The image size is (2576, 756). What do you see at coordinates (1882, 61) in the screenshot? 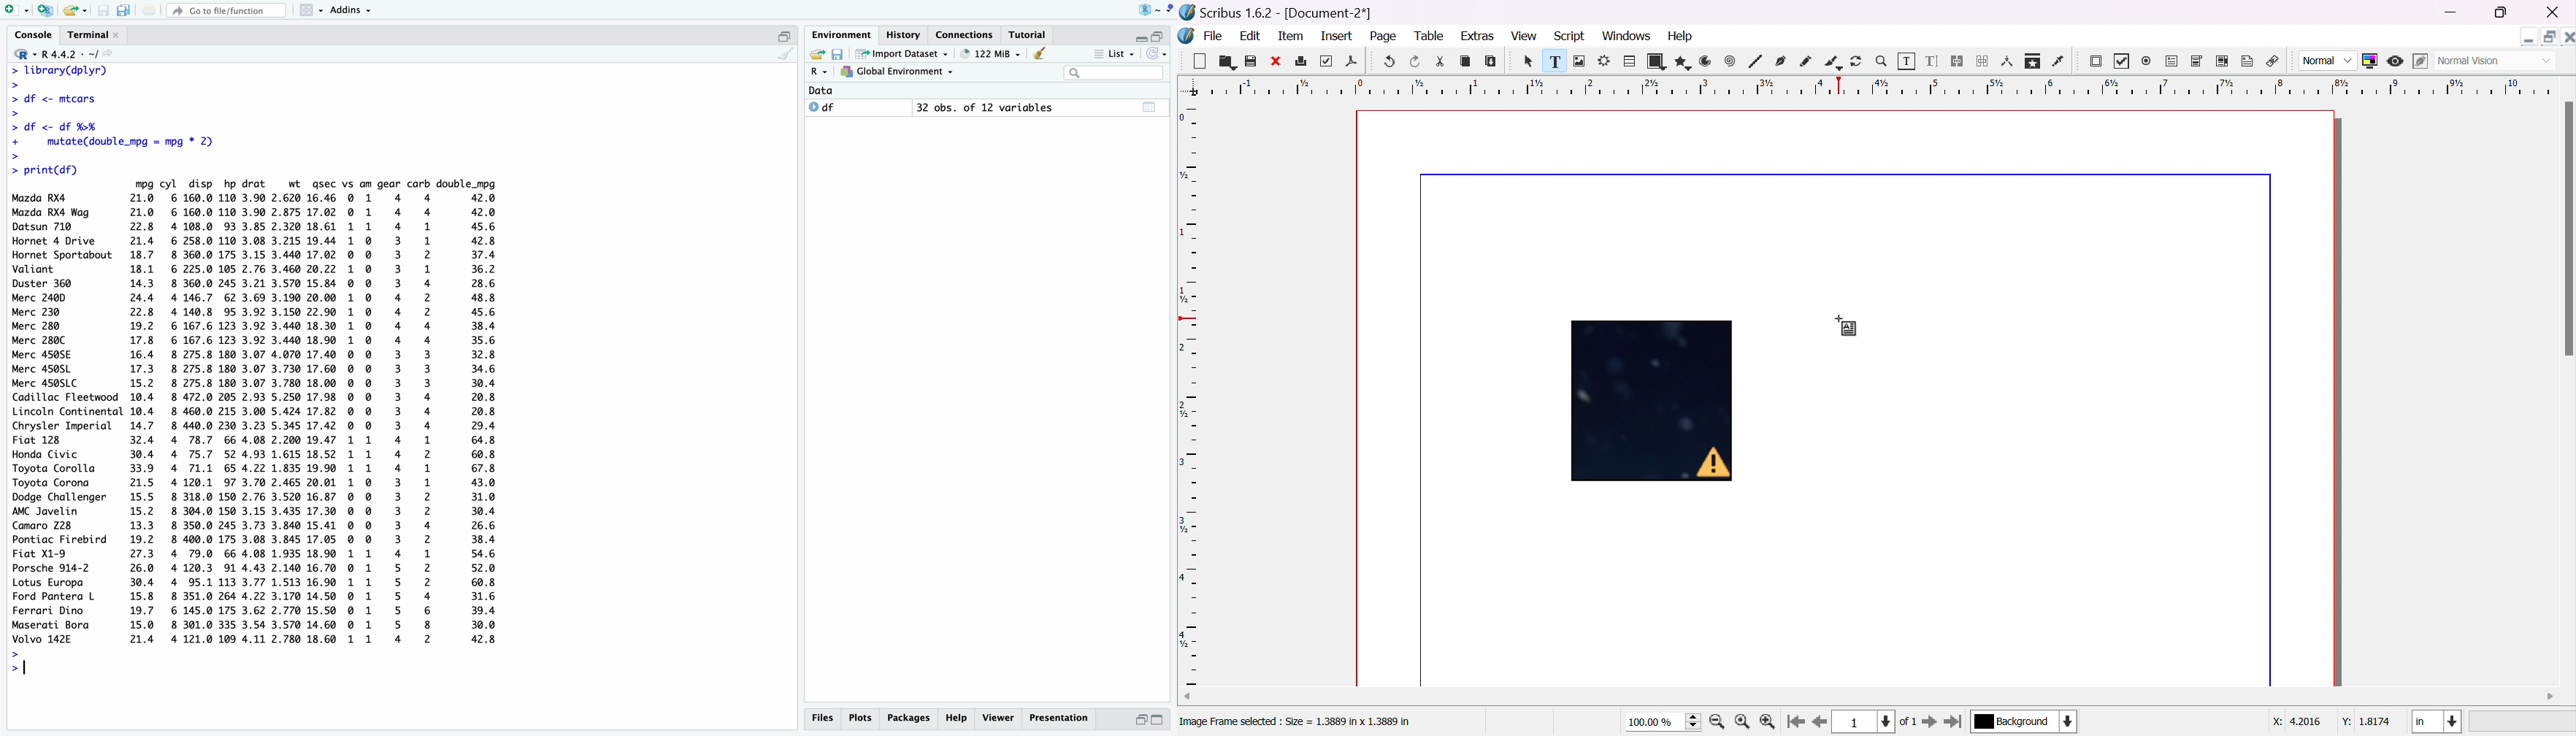
I see `zoom in/out` at bounding box center [1882, 61].